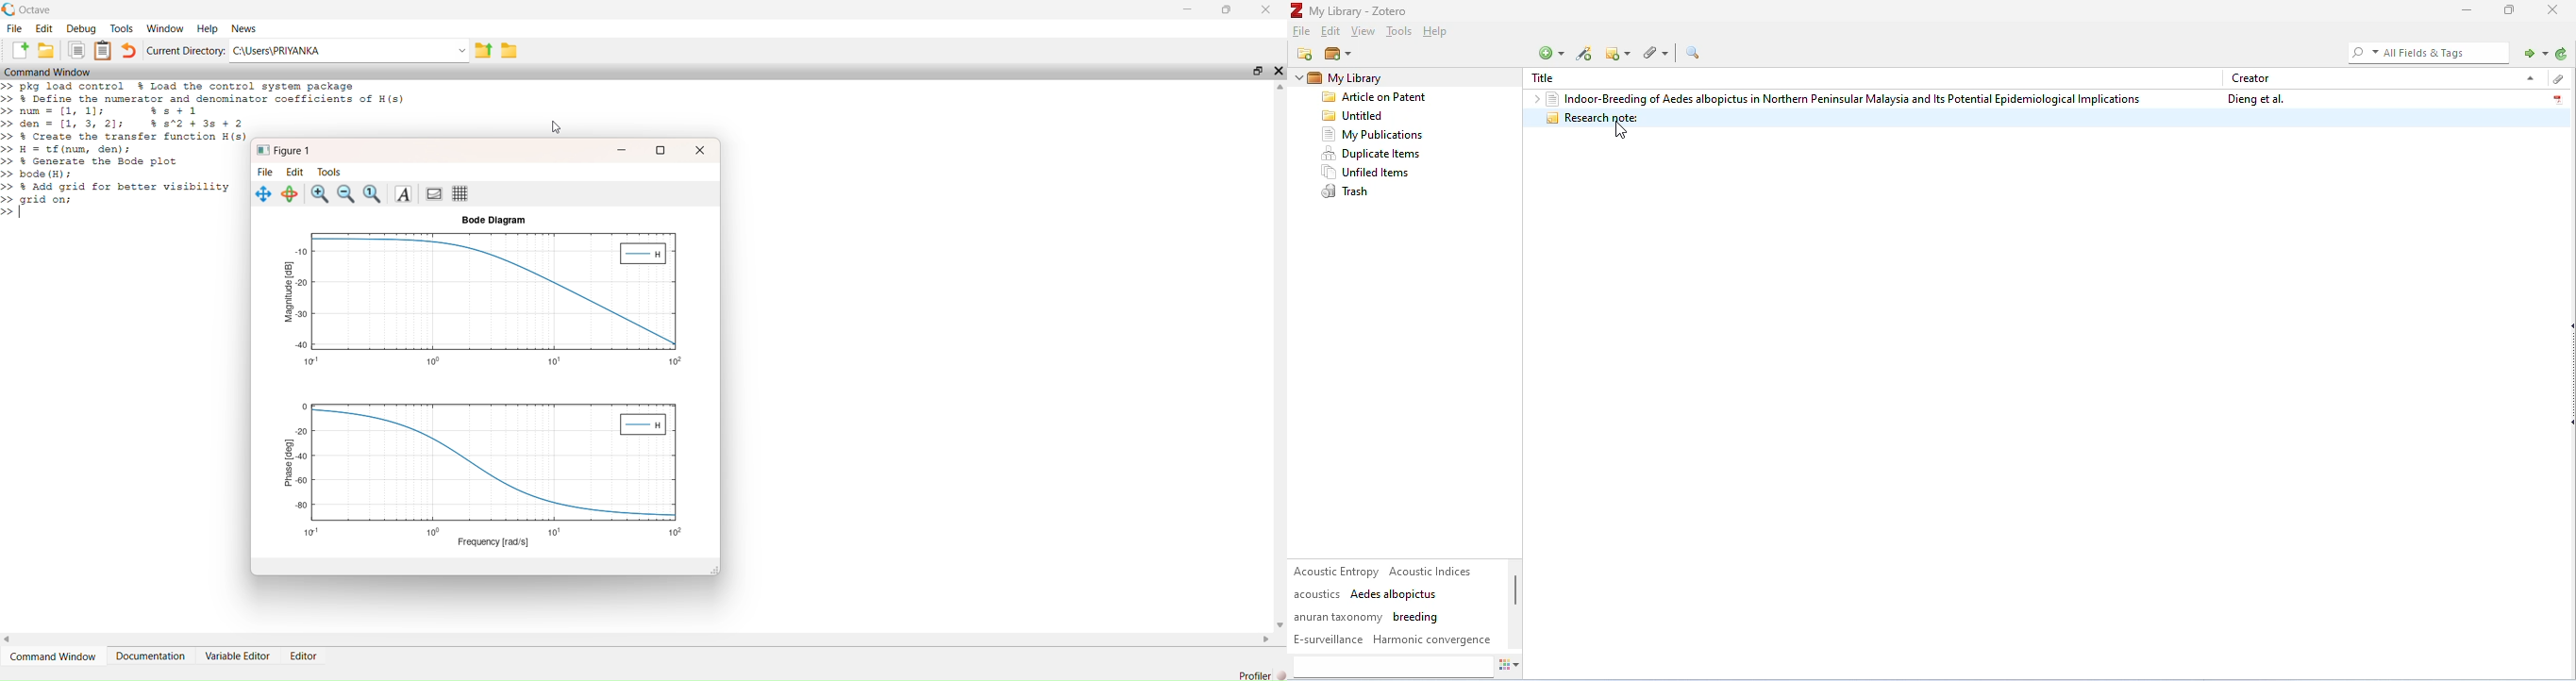  What do you see at coordinates (2533, 52) in the screenshot?
I see `locate` at bounding box center [2533, 52].